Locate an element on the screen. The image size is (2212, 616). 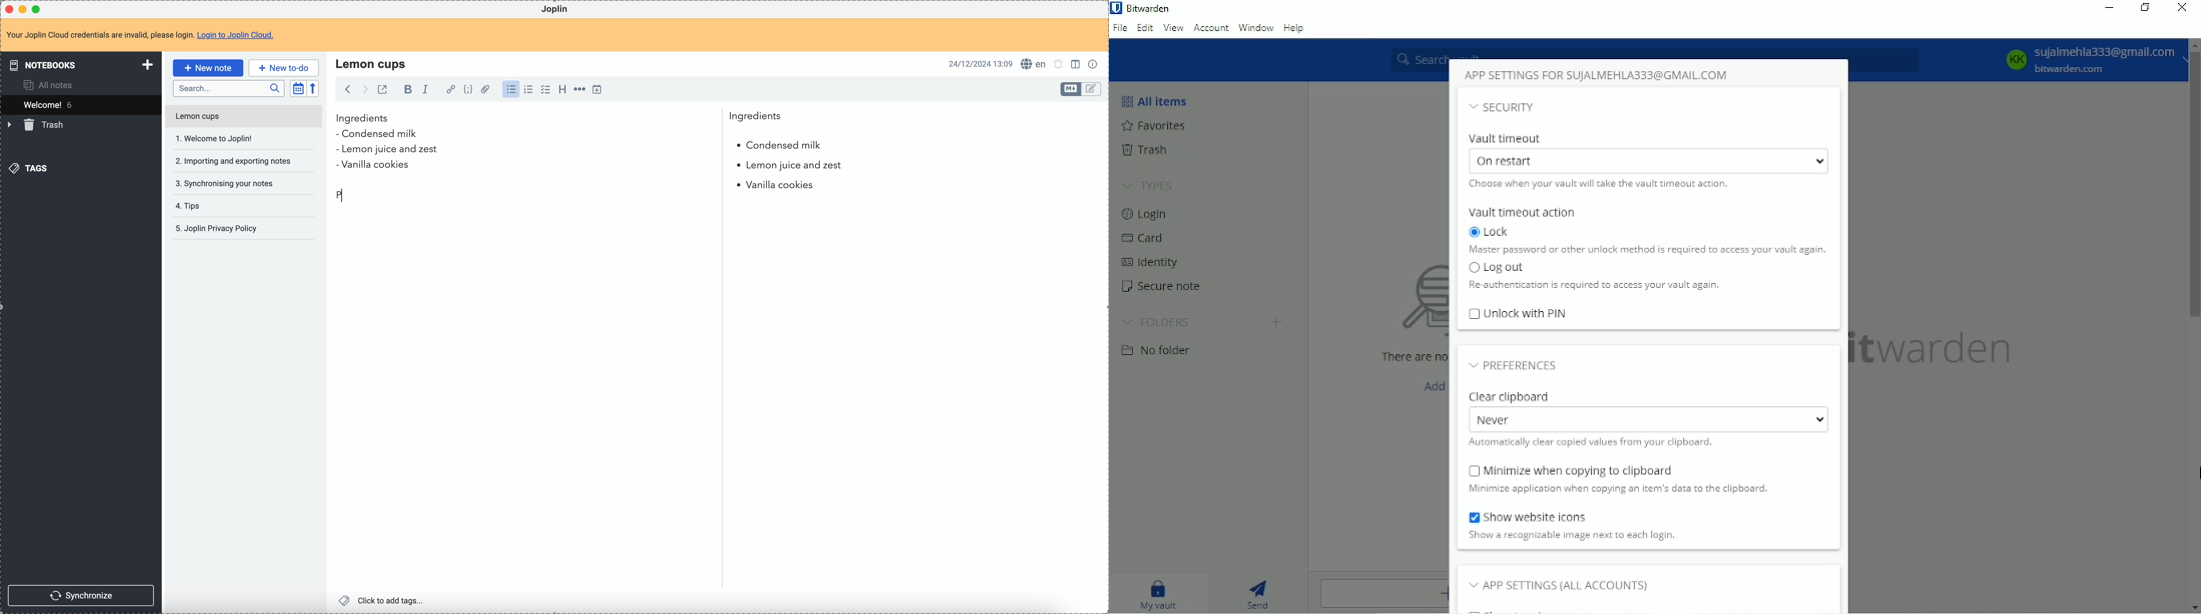
condensed milk is located at coordinates (778, 146).